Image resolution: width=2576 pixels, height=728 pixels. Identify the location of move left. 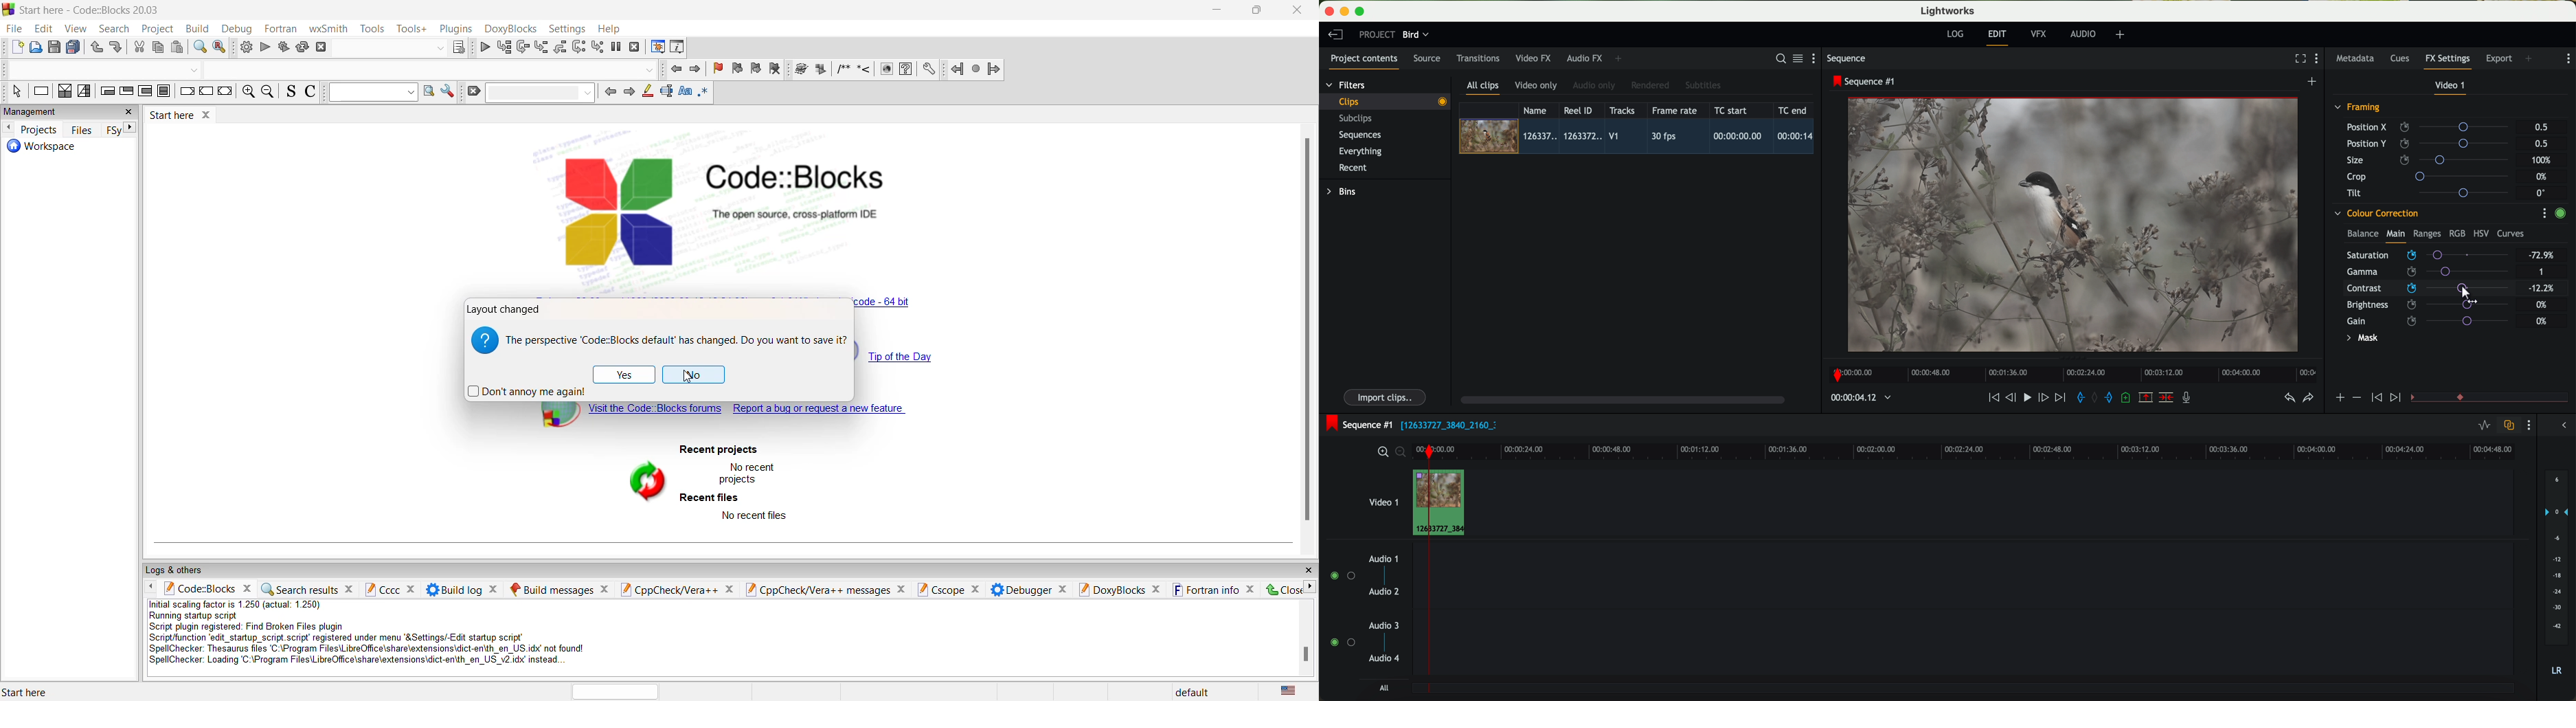
(151, 587).